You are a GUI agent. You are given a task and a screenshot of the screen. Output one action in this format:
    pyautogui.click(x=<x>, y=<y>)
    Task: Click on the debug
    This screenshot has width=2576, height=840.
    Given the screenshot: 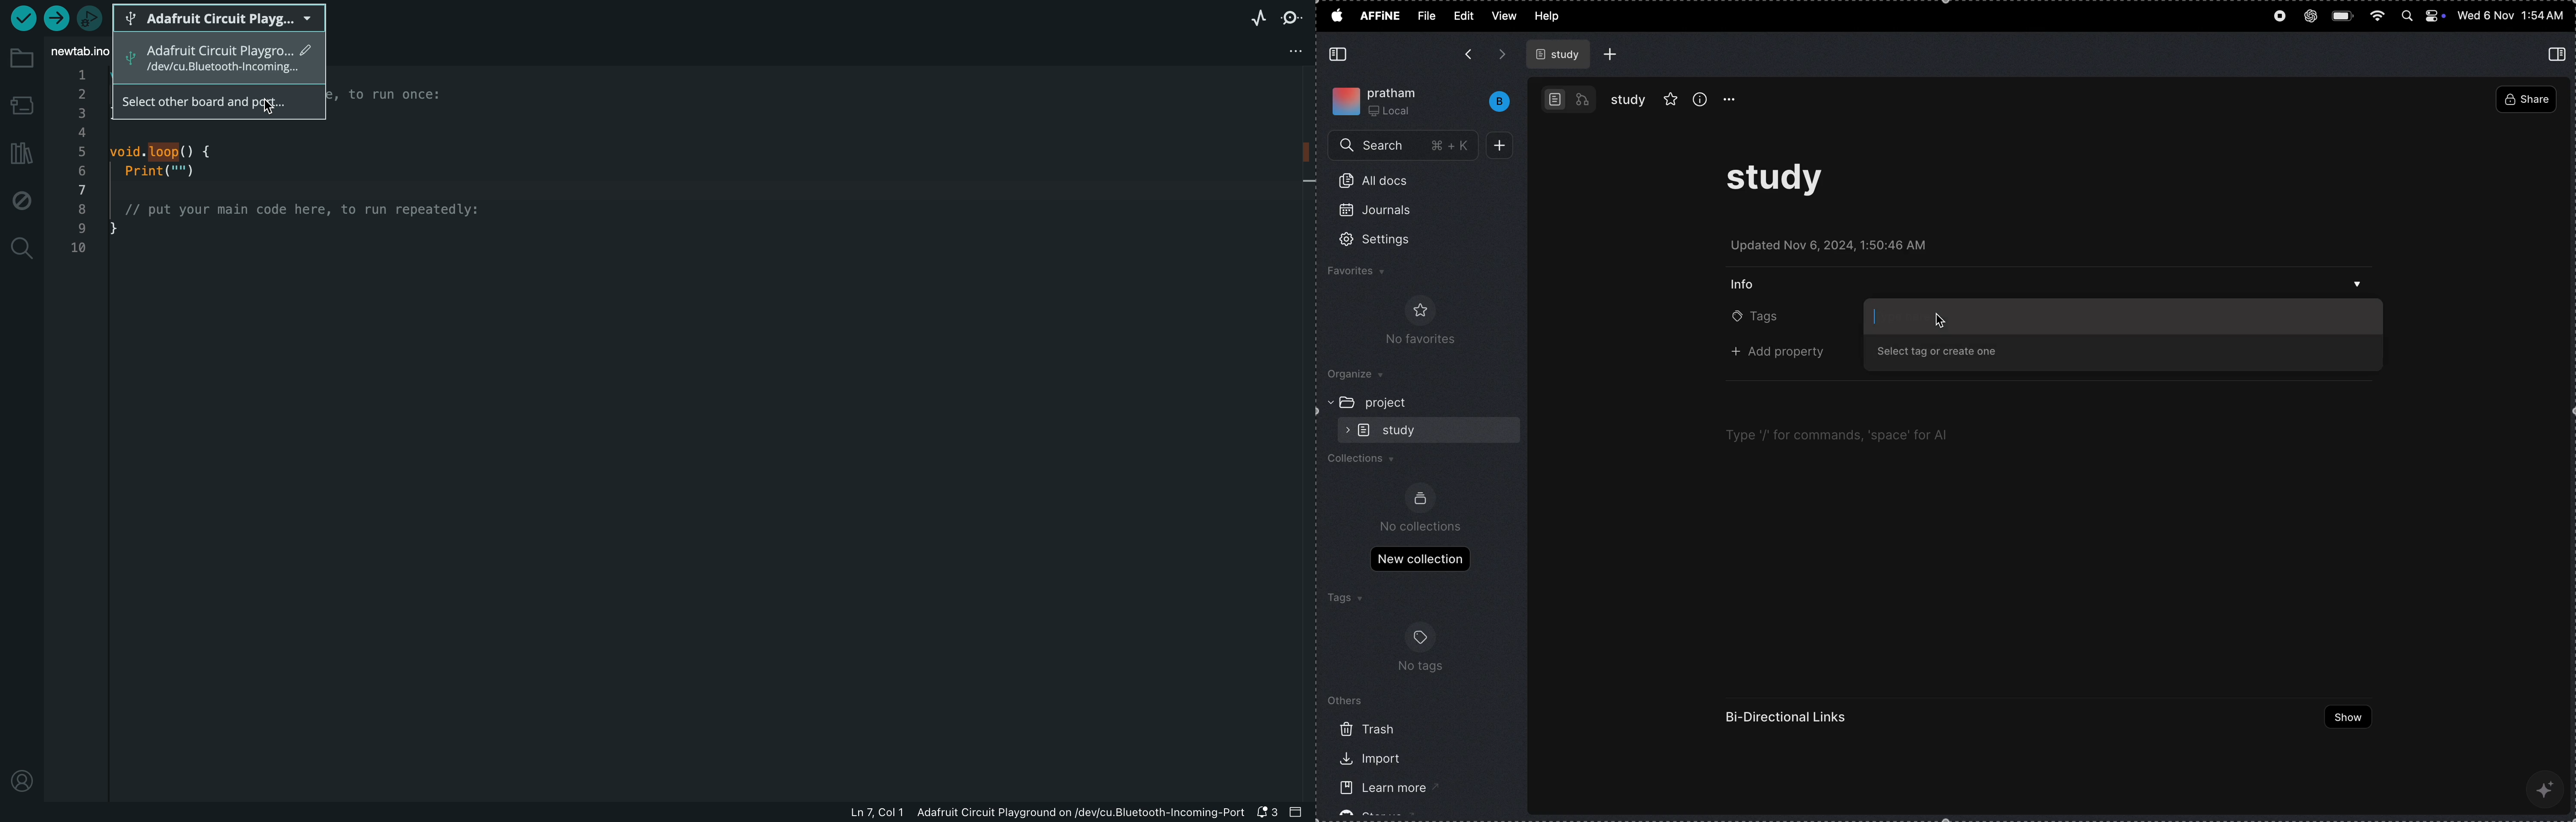 What is the action you would take?
    pyautogui.click(x=21, y=198)
    